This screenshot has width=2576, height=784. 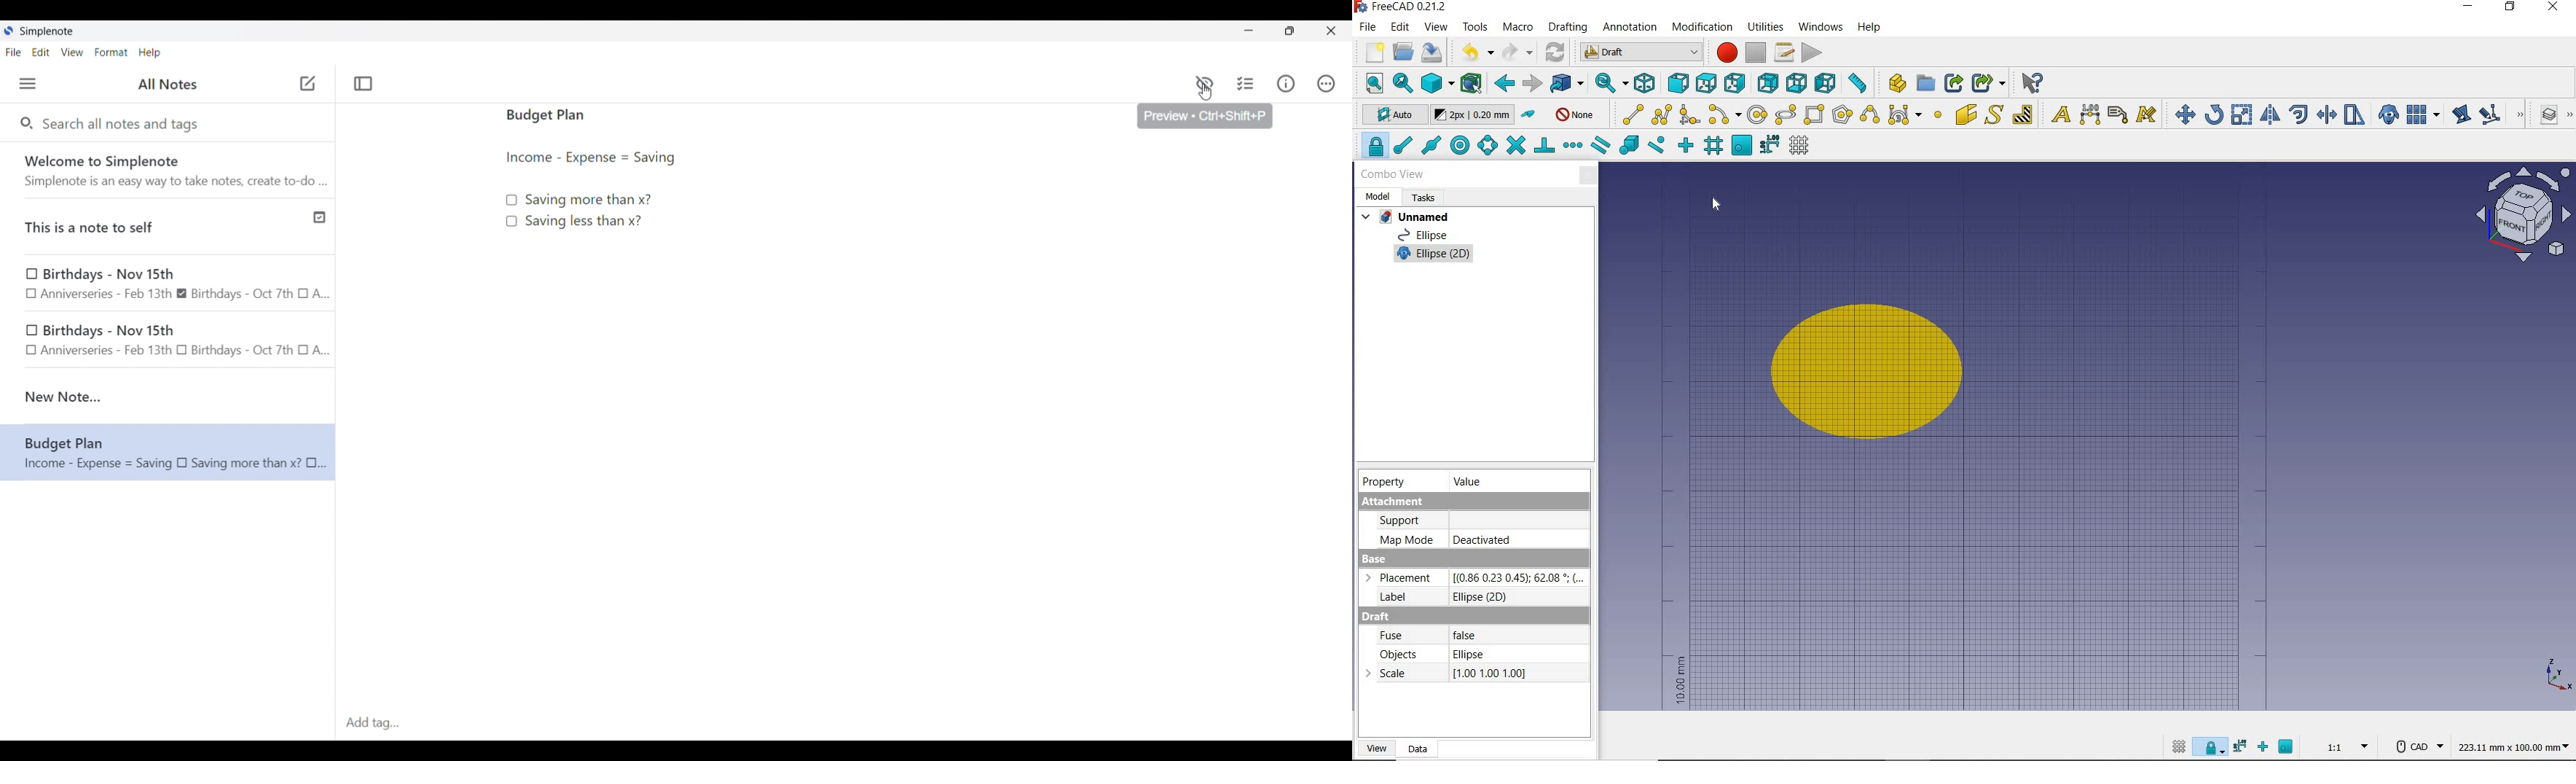 I want to click on Toggle focus mode, so click(x=363, y=84).